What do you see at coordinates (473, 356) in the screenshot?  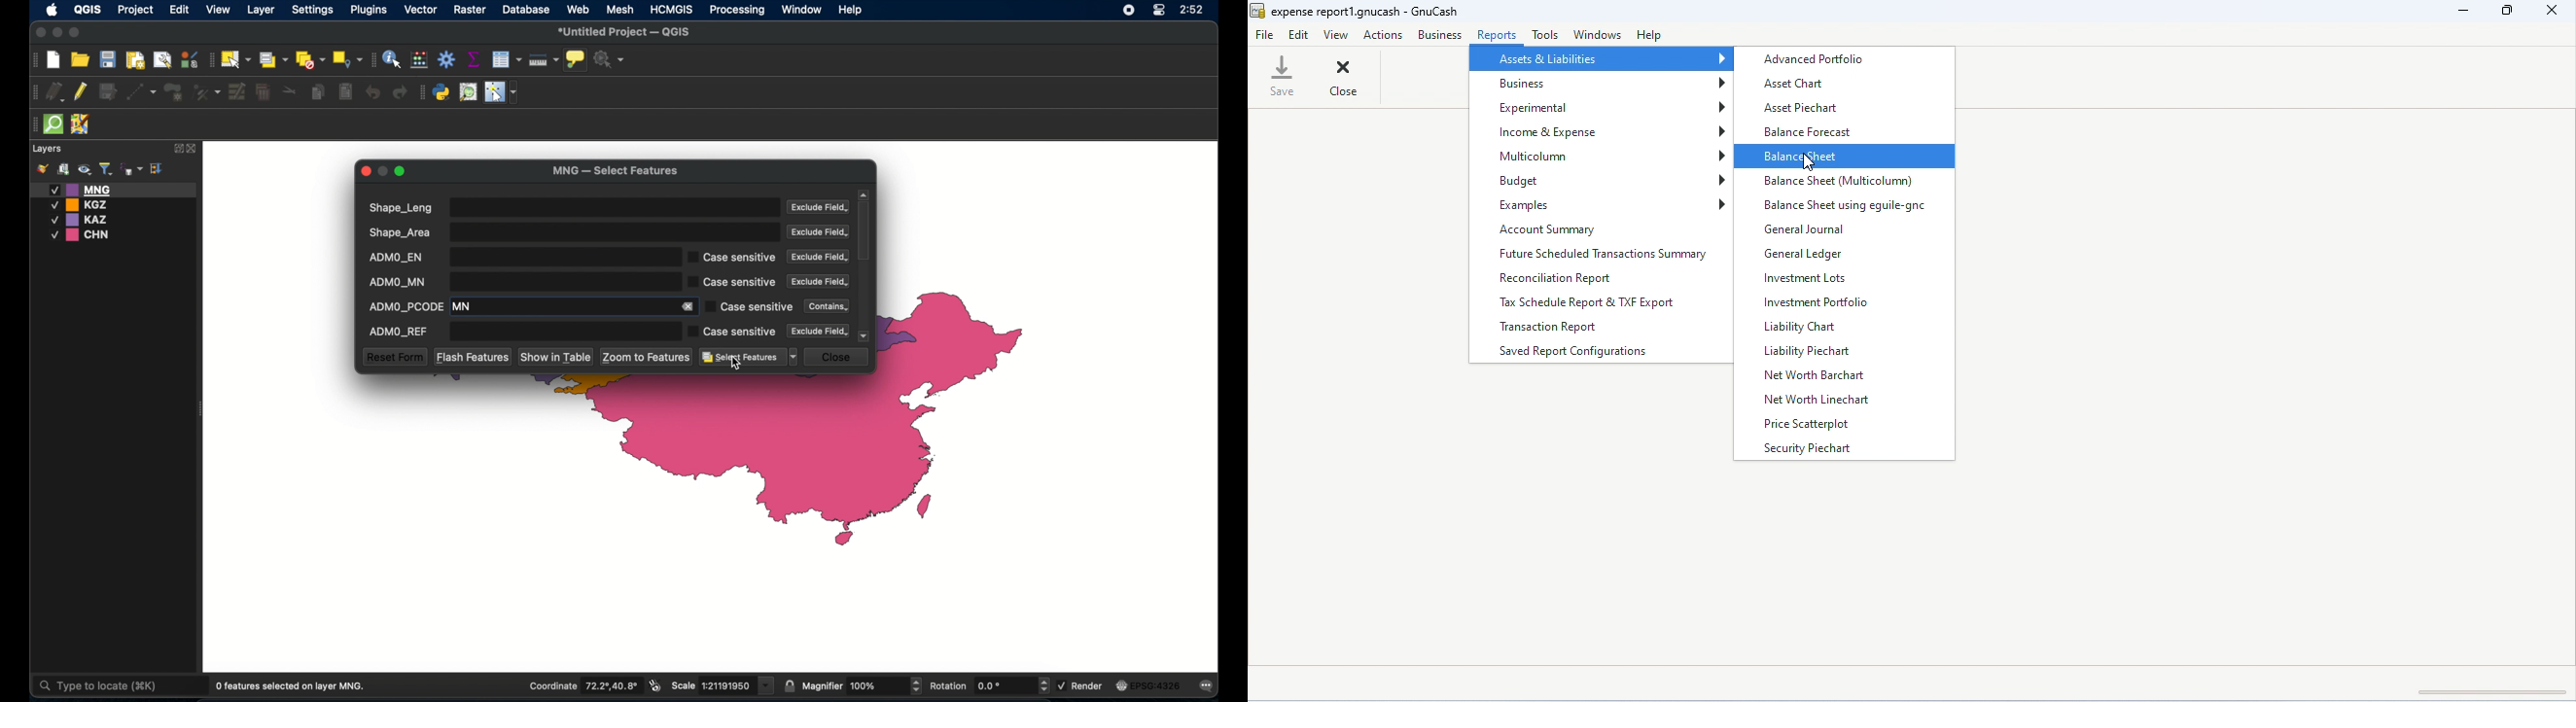 I see `flash features` at bounding box center [473, 356].